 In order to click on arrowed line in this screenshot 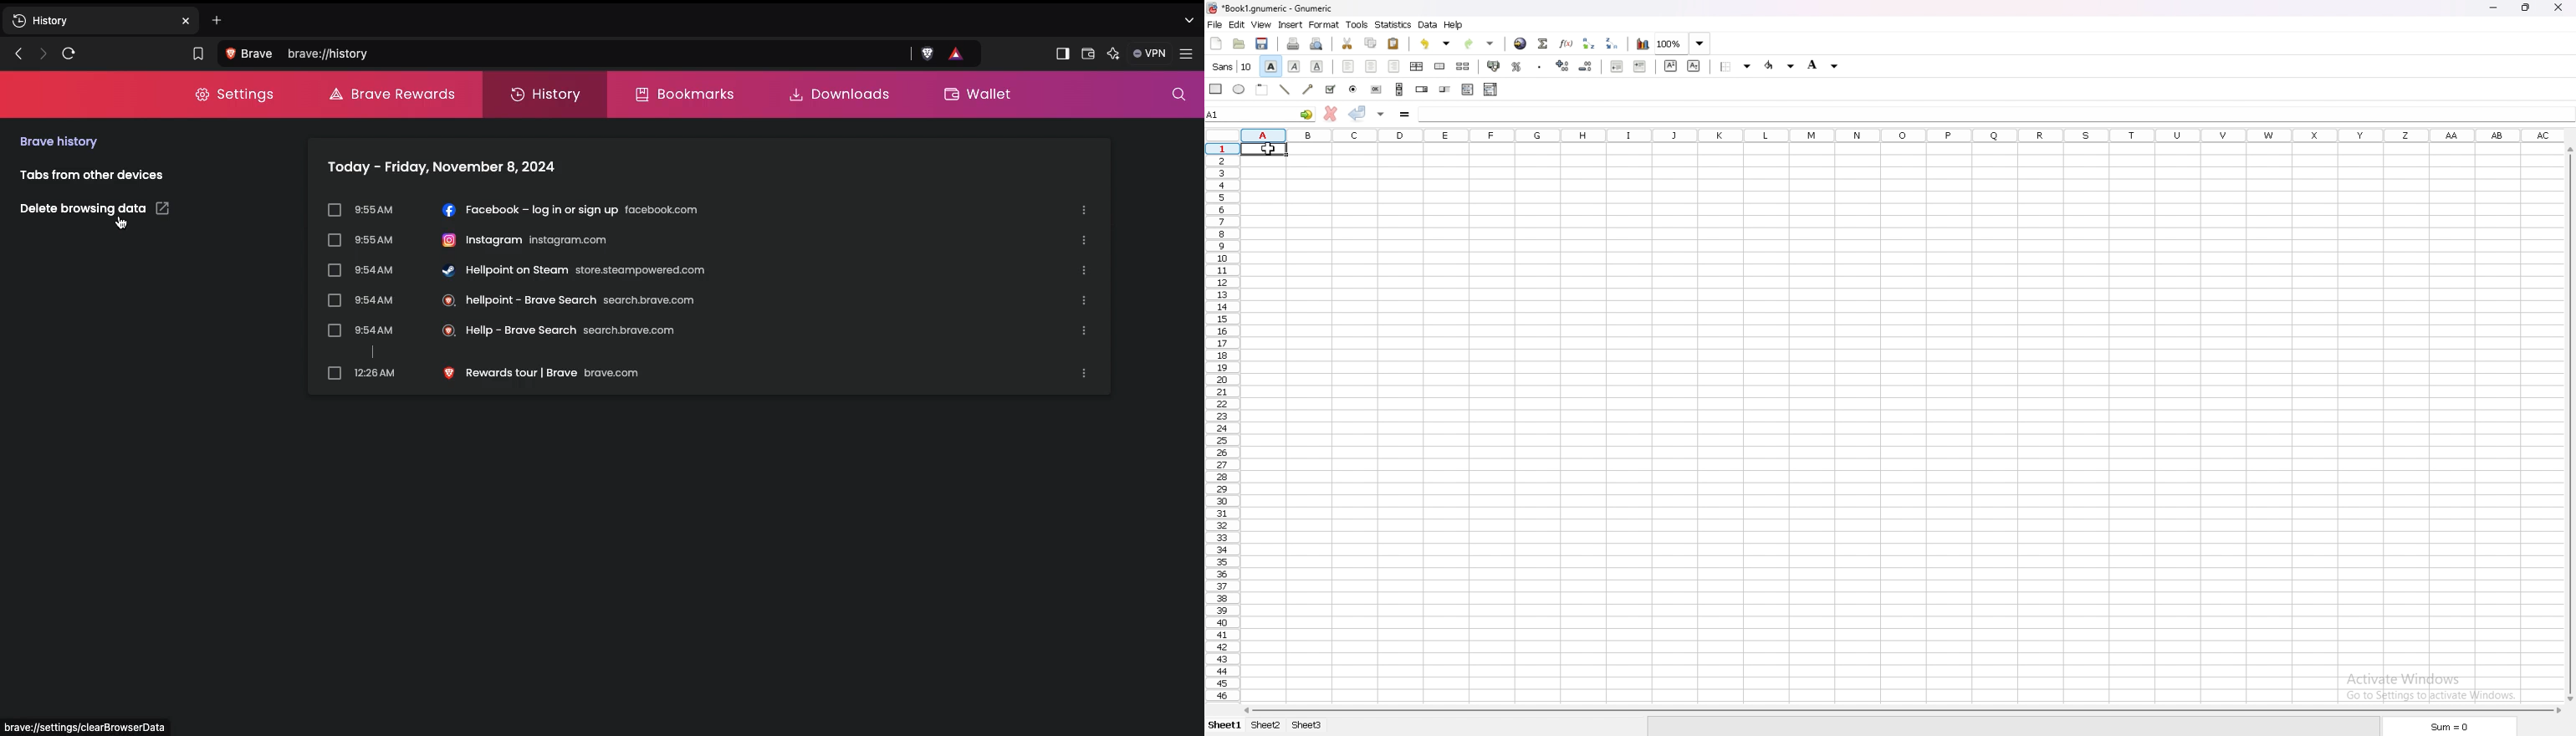, I will do `click(1309, 89)`.